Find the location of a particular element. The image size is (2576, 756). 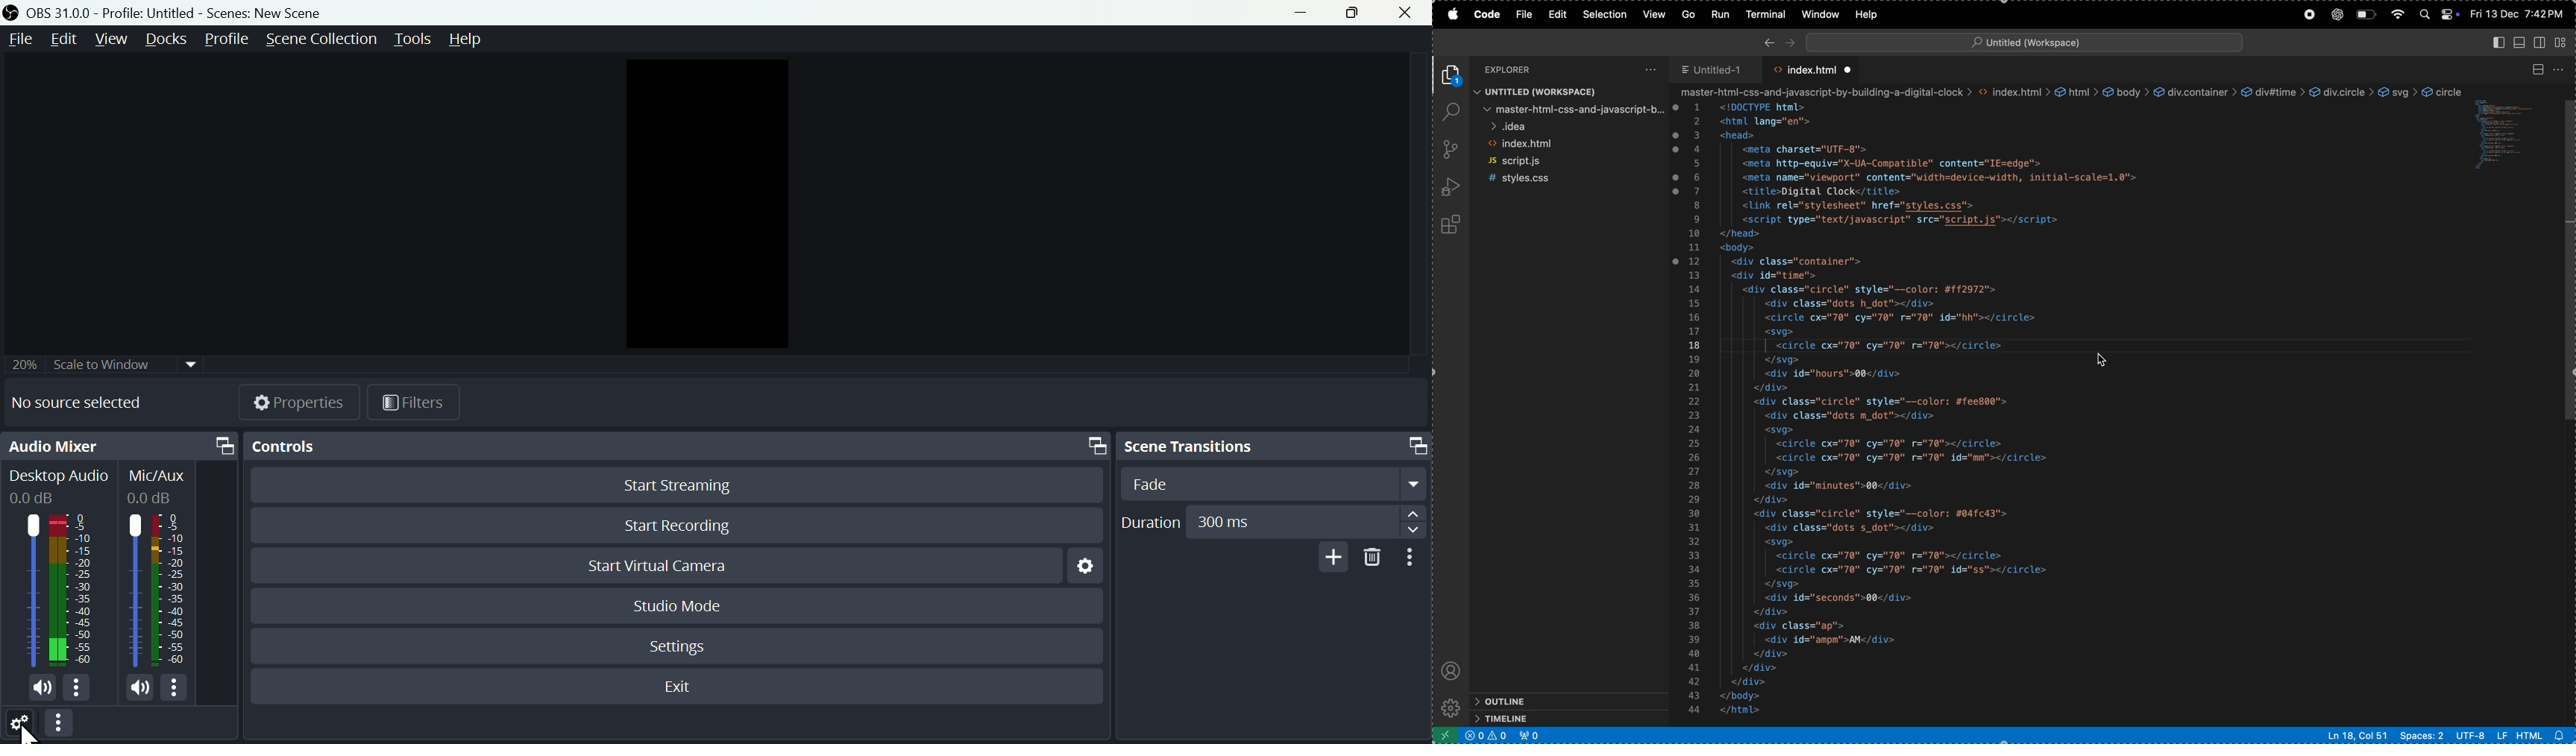

Edit is located at coordinates (63, 39).